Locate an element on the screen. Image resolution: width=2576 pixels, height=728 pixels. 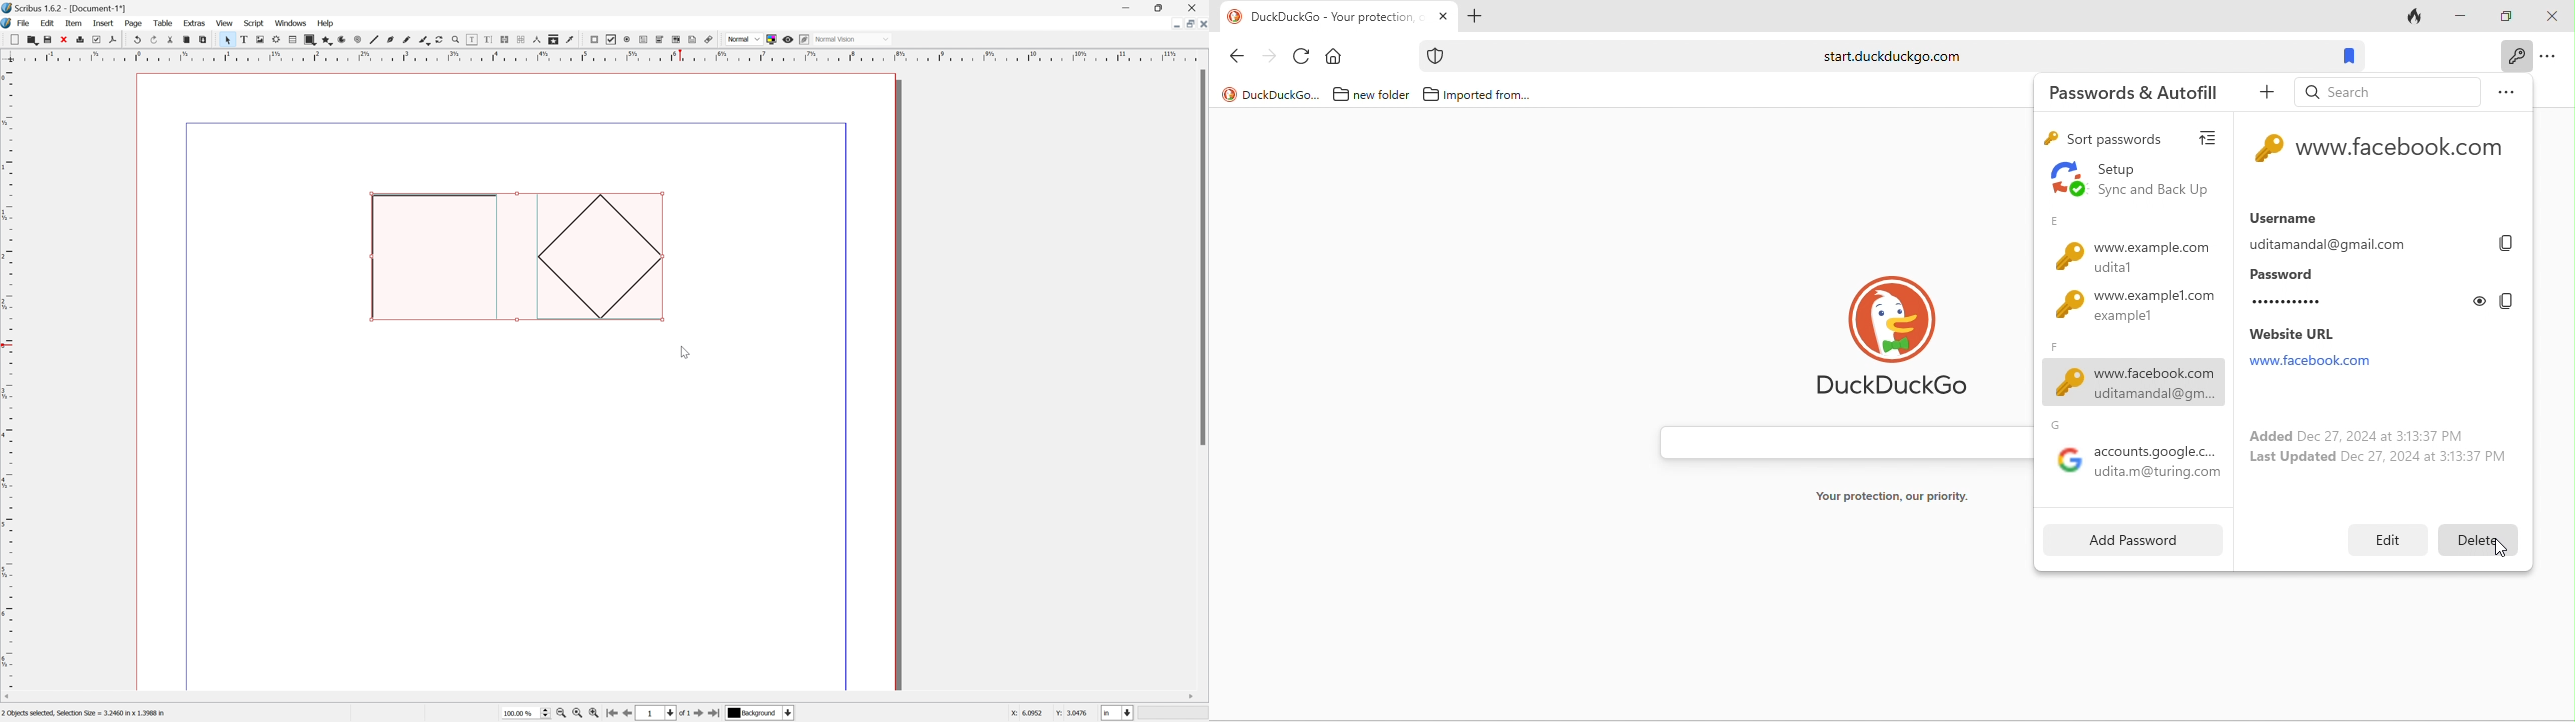
Close is located at coordinates (1202, 23).